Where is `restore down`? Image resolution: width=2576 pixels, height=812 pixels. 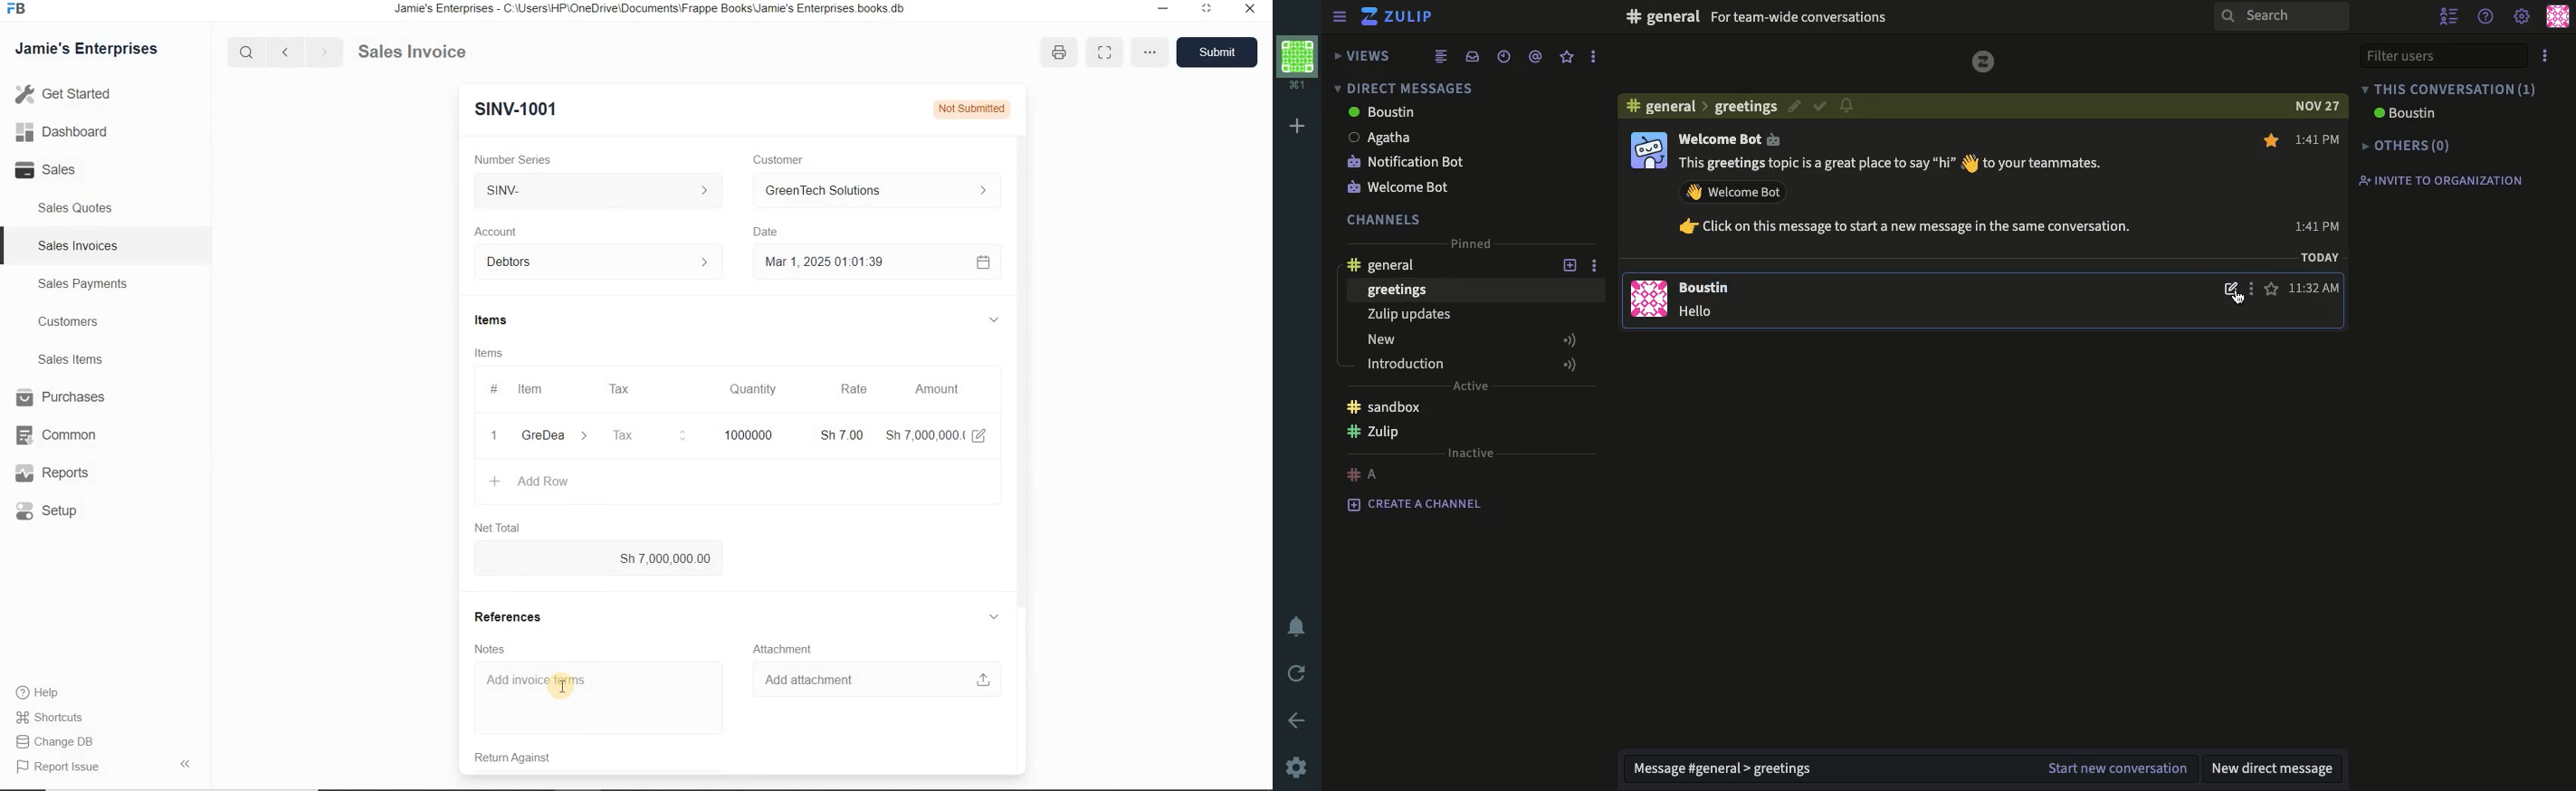
restore down is located at coordinates (1160, 10).